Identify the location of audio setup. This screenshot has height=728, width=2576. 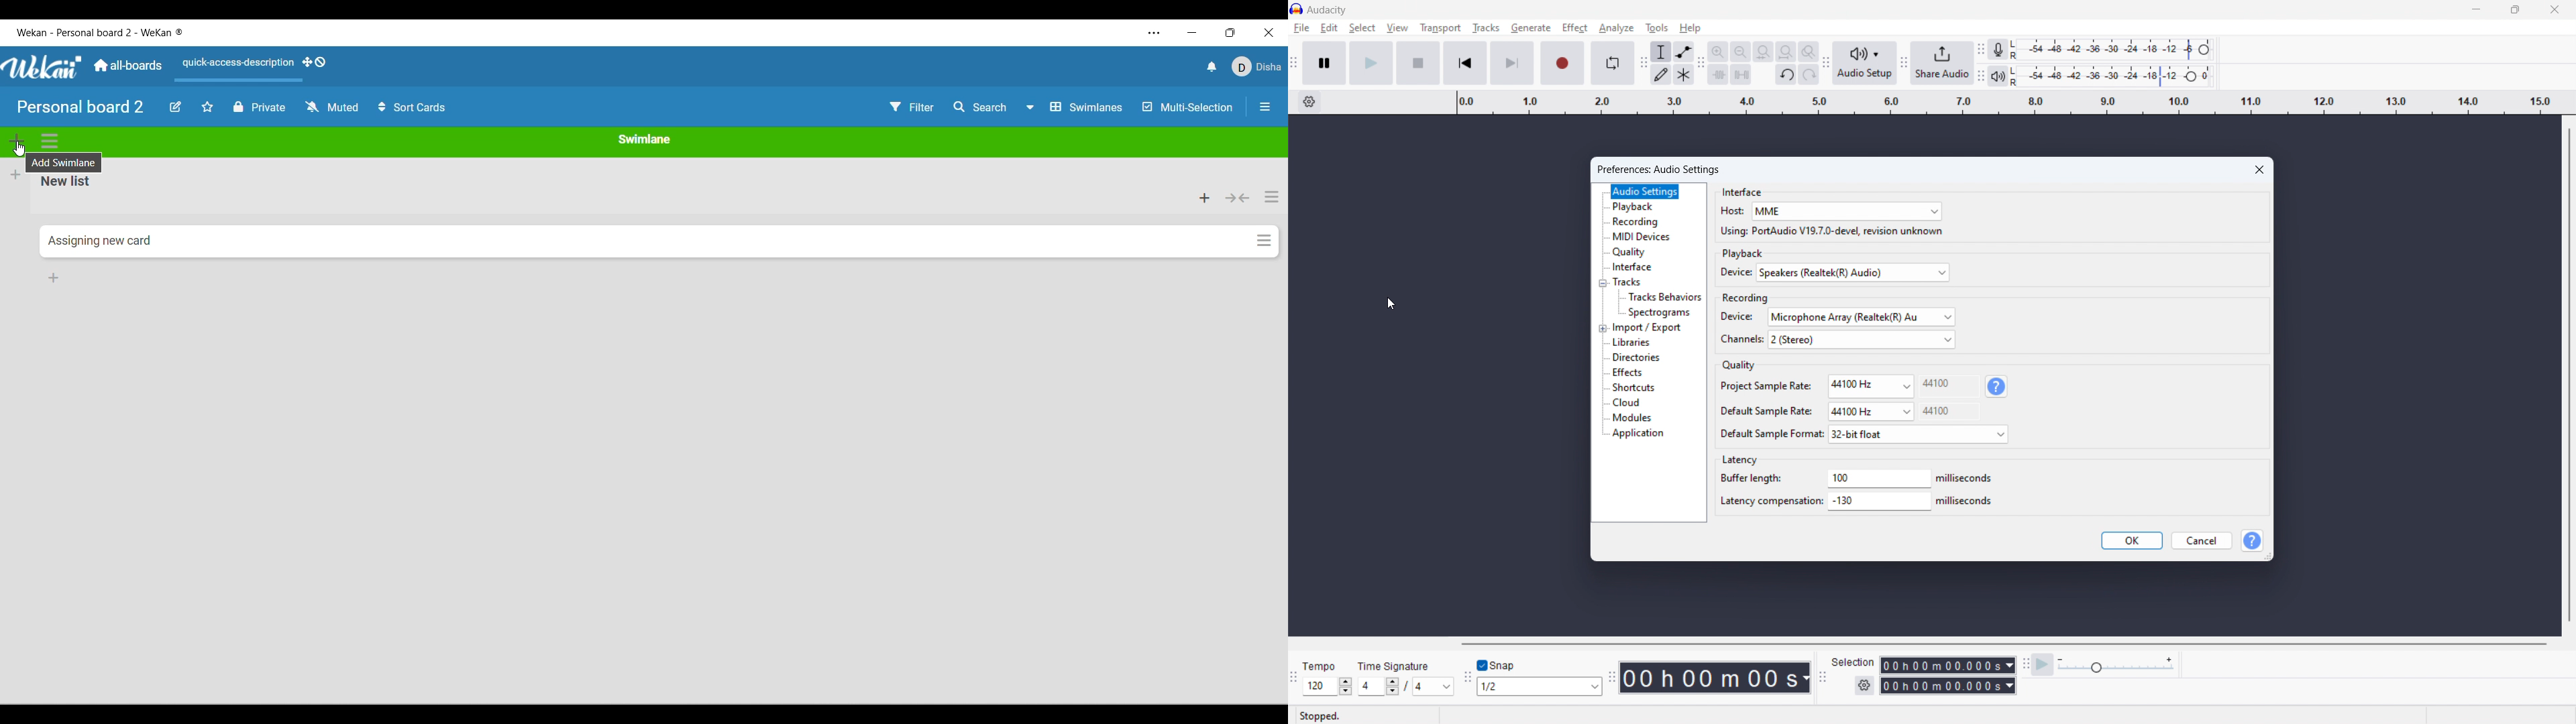
(1865, 64).